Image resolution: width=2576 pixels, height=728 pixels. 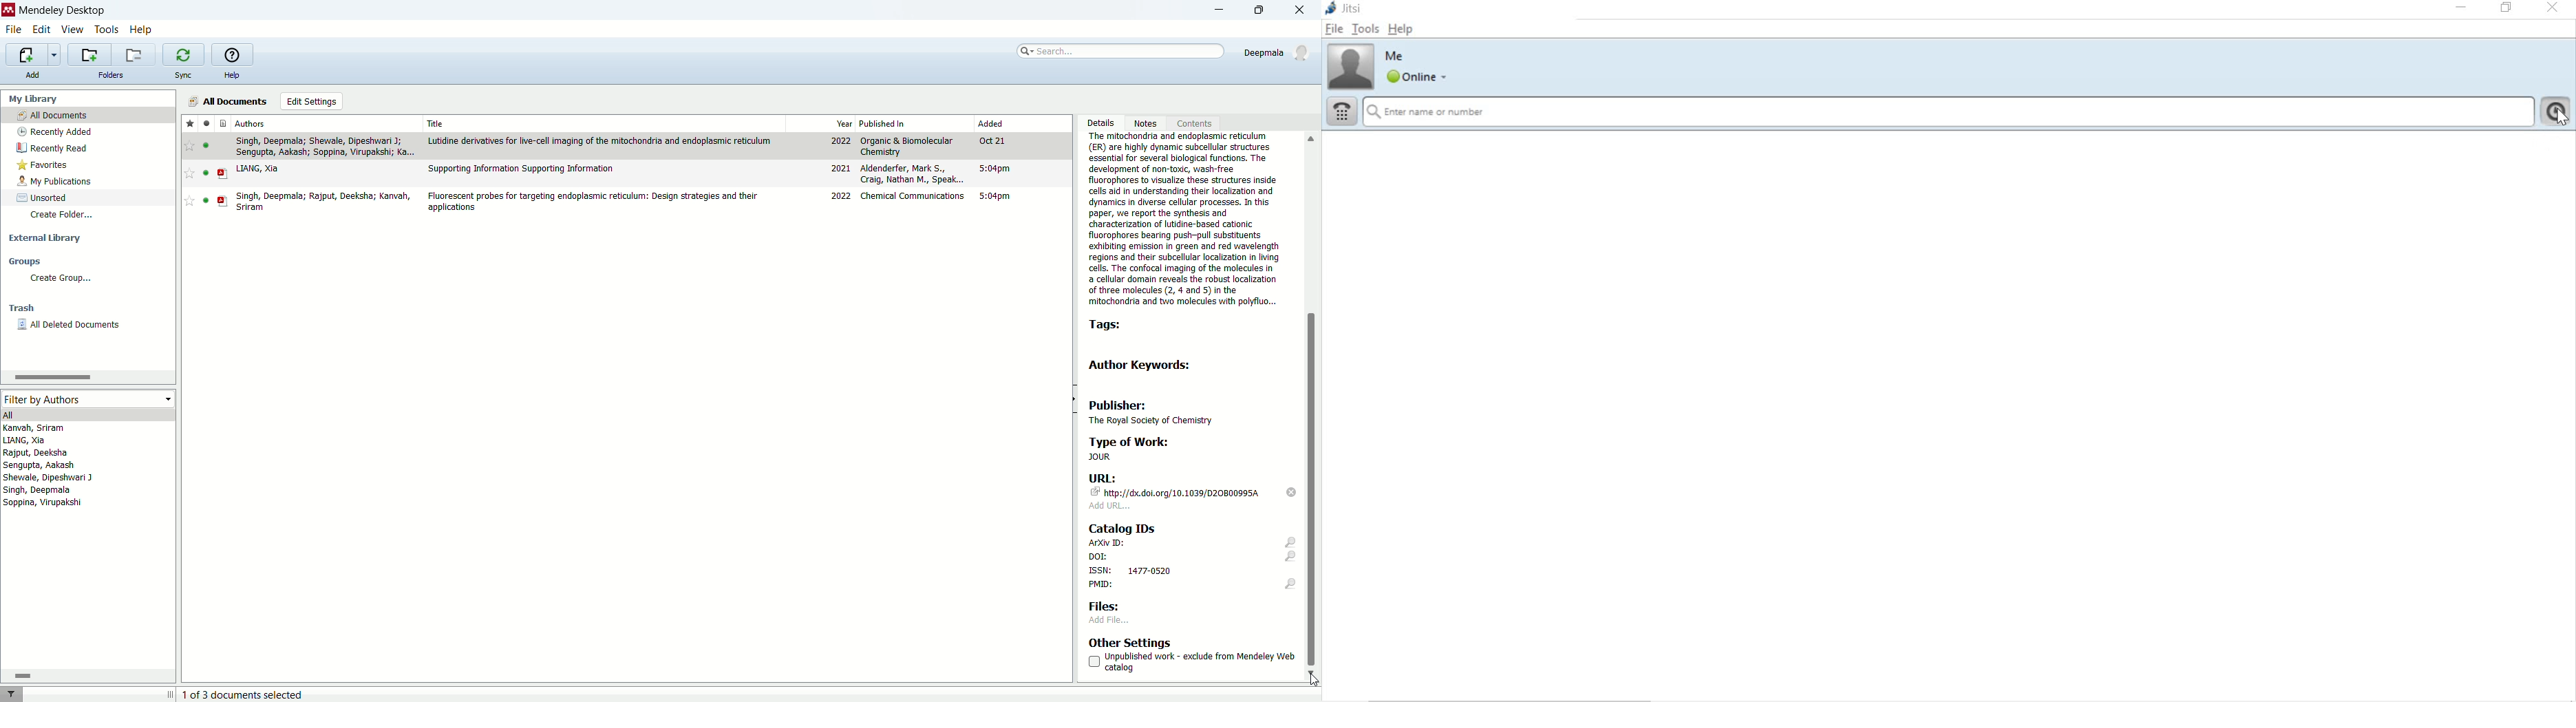 What do you see at coordinates (45, 238) in the screenshot?
I see `external library` at bounding box center [45, 238].